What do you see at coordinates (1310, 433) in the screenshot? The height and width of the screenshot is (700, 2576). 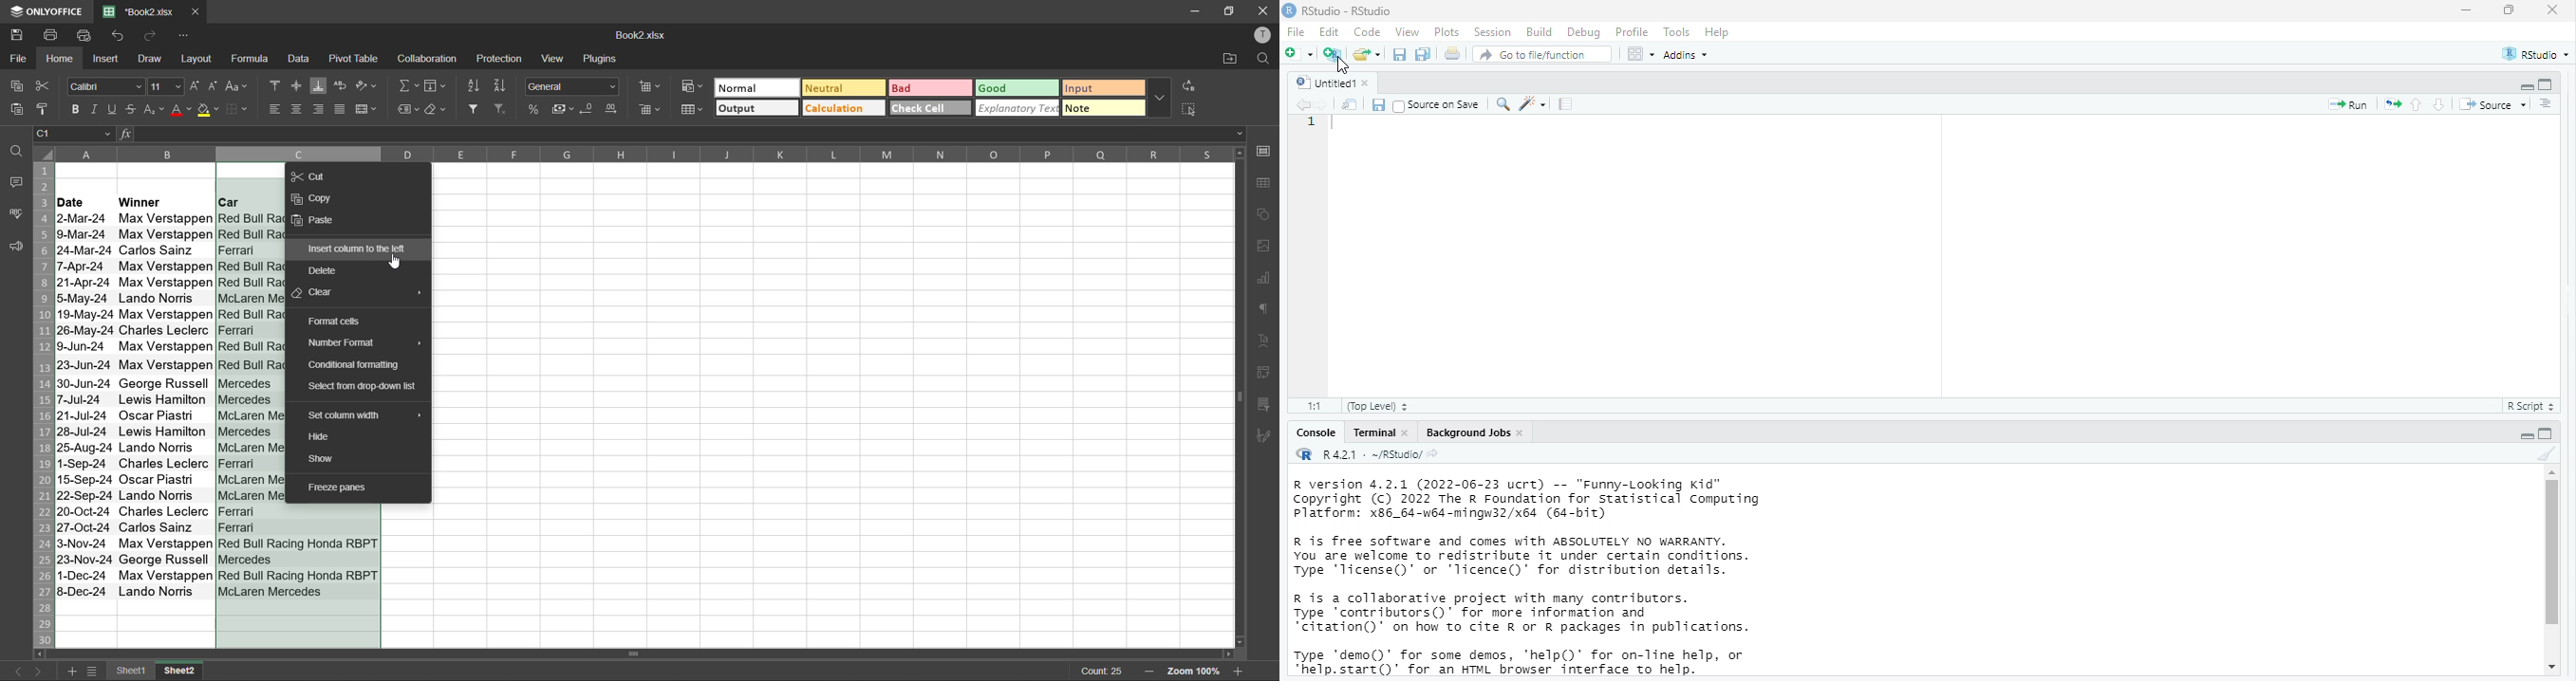 I see `console` at bounding box center [1310, 433].